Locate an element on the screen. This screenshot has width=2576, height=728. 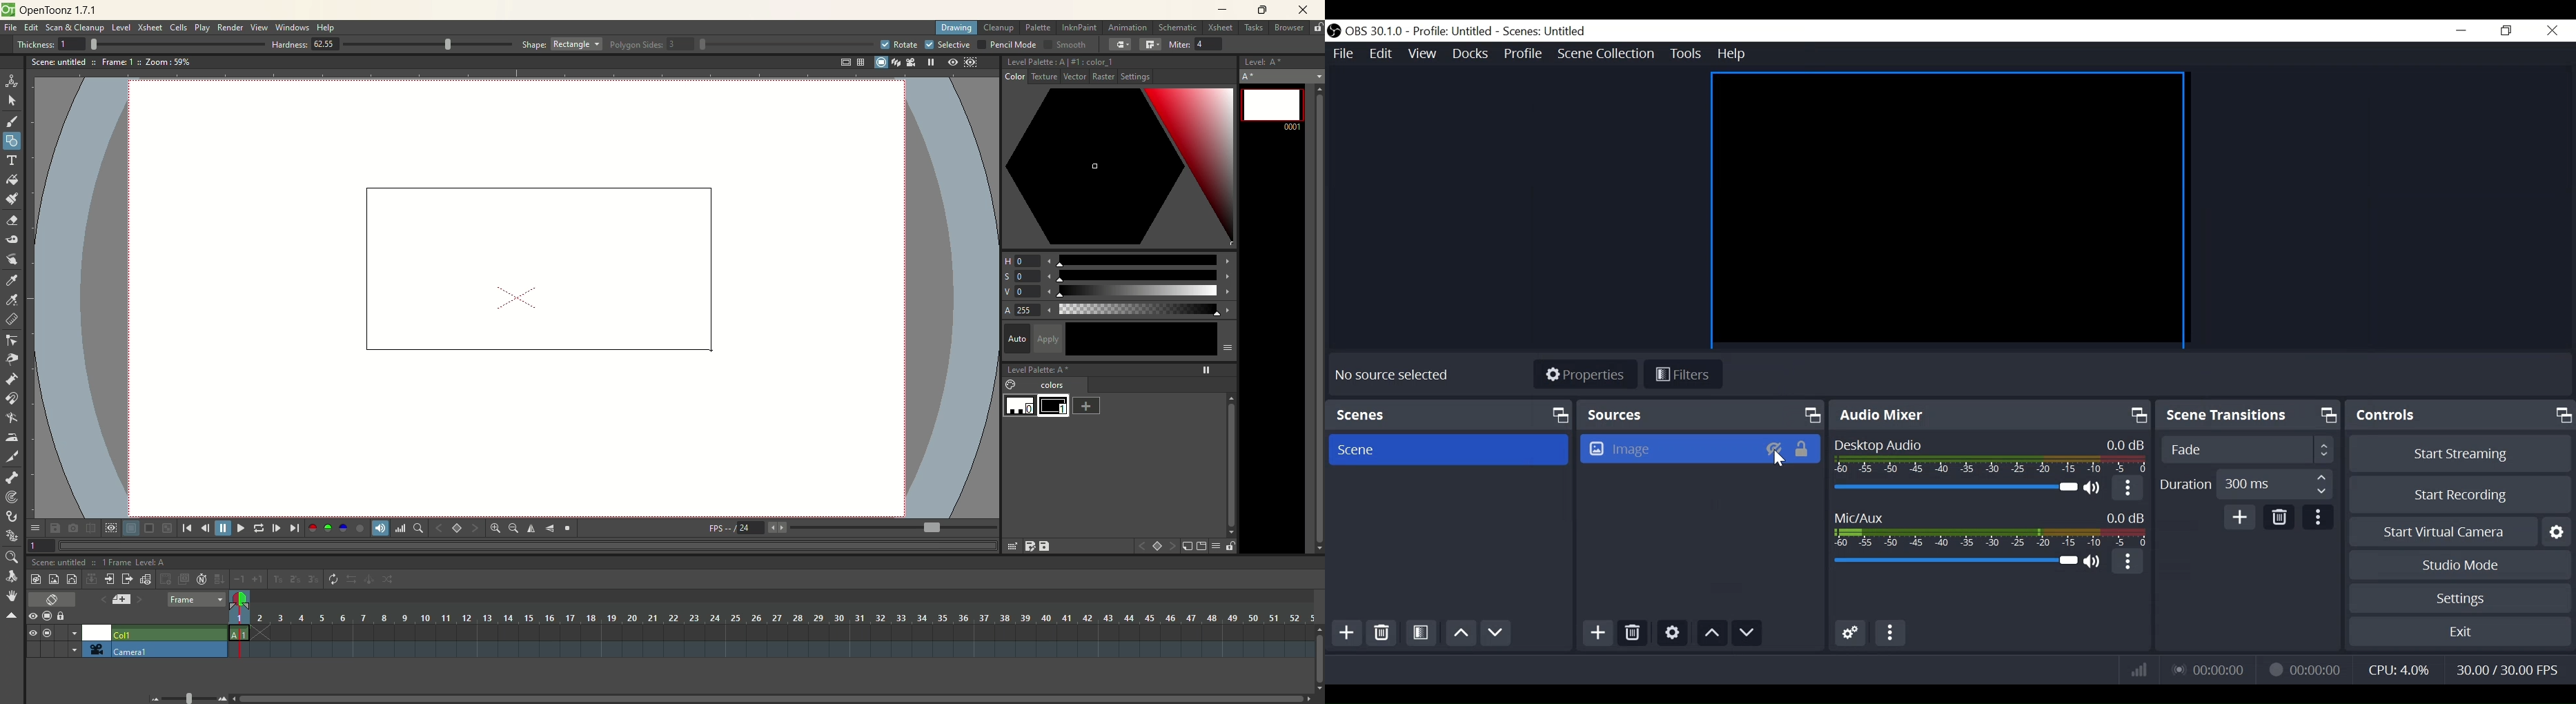
Scene Transition is located at coordinates (2248, 415).